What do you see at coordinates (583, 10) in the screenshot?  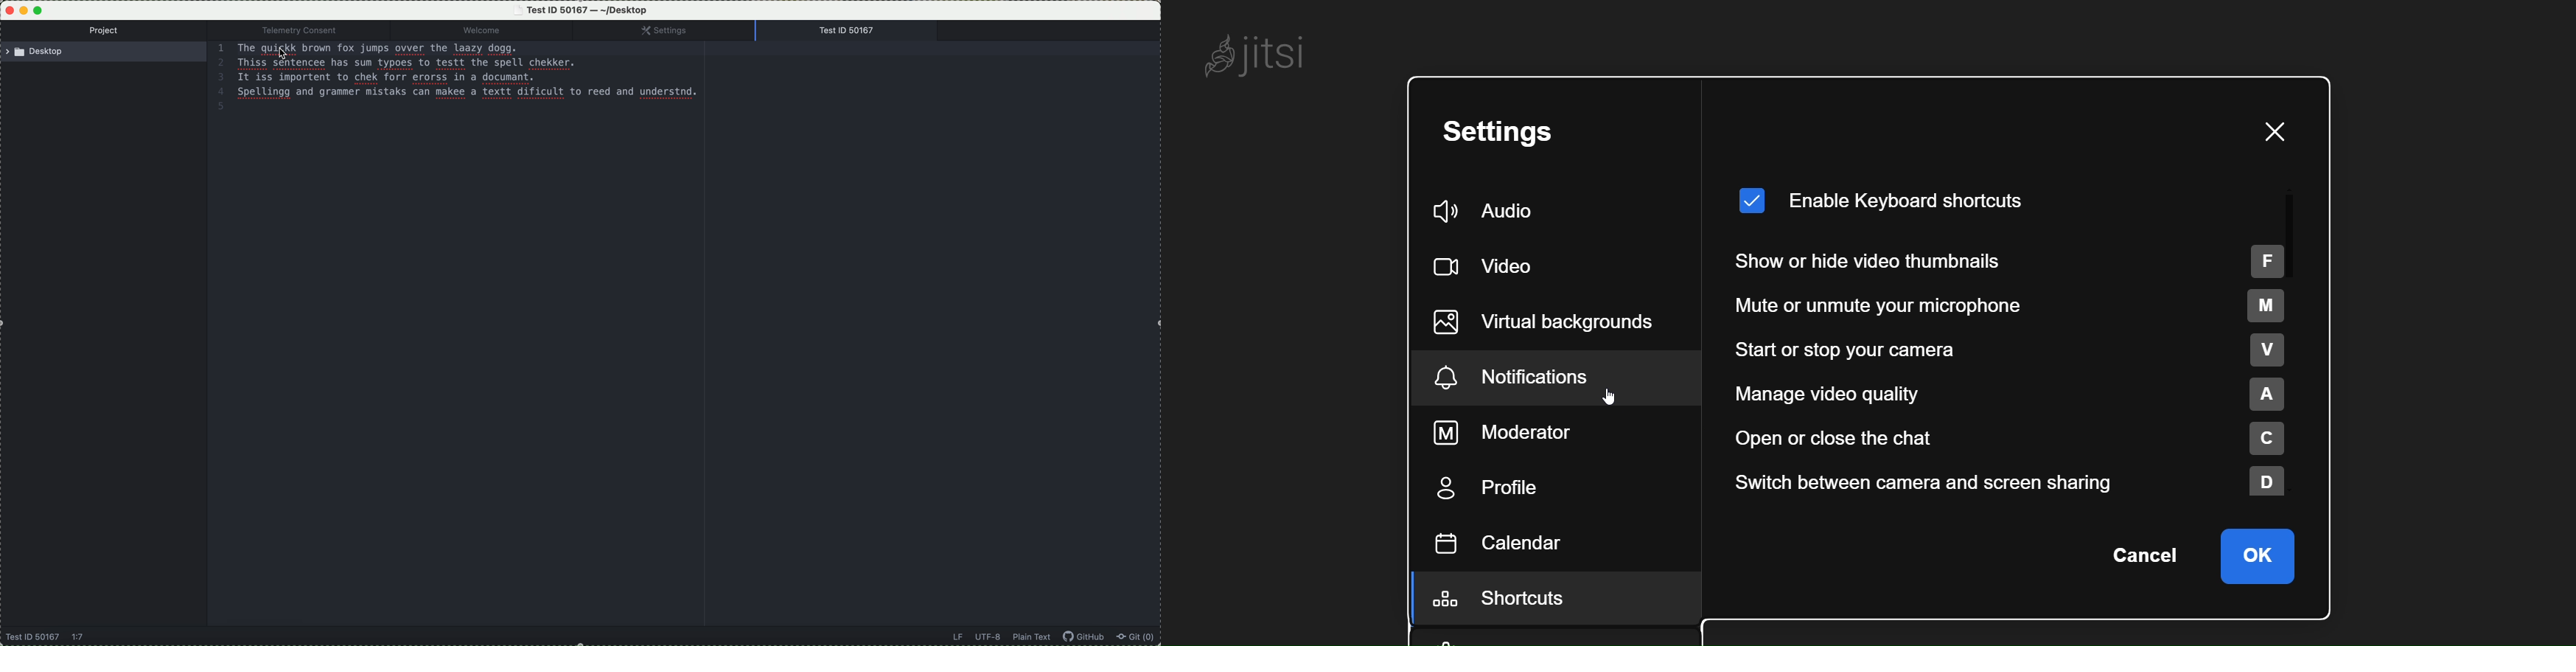 I see `file name` at bounding box center [583, 10].